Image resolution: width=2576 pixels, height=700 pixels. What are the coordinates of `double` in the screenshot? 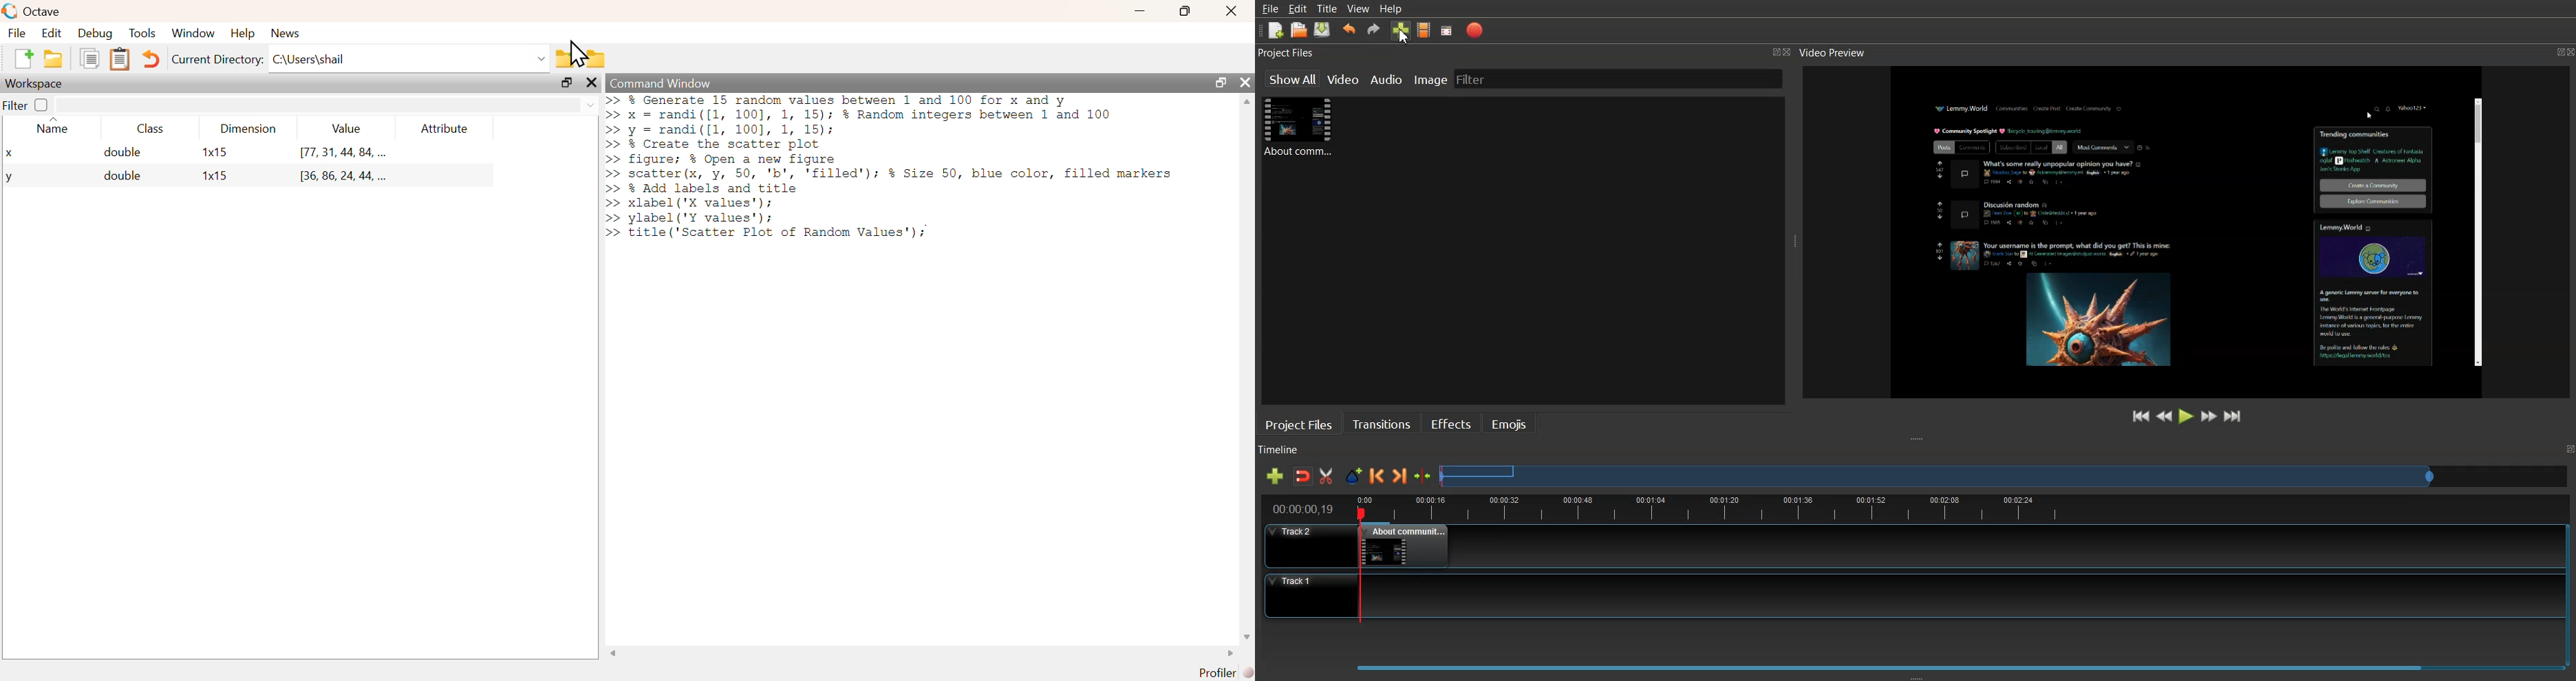 It's located at (124, 152).